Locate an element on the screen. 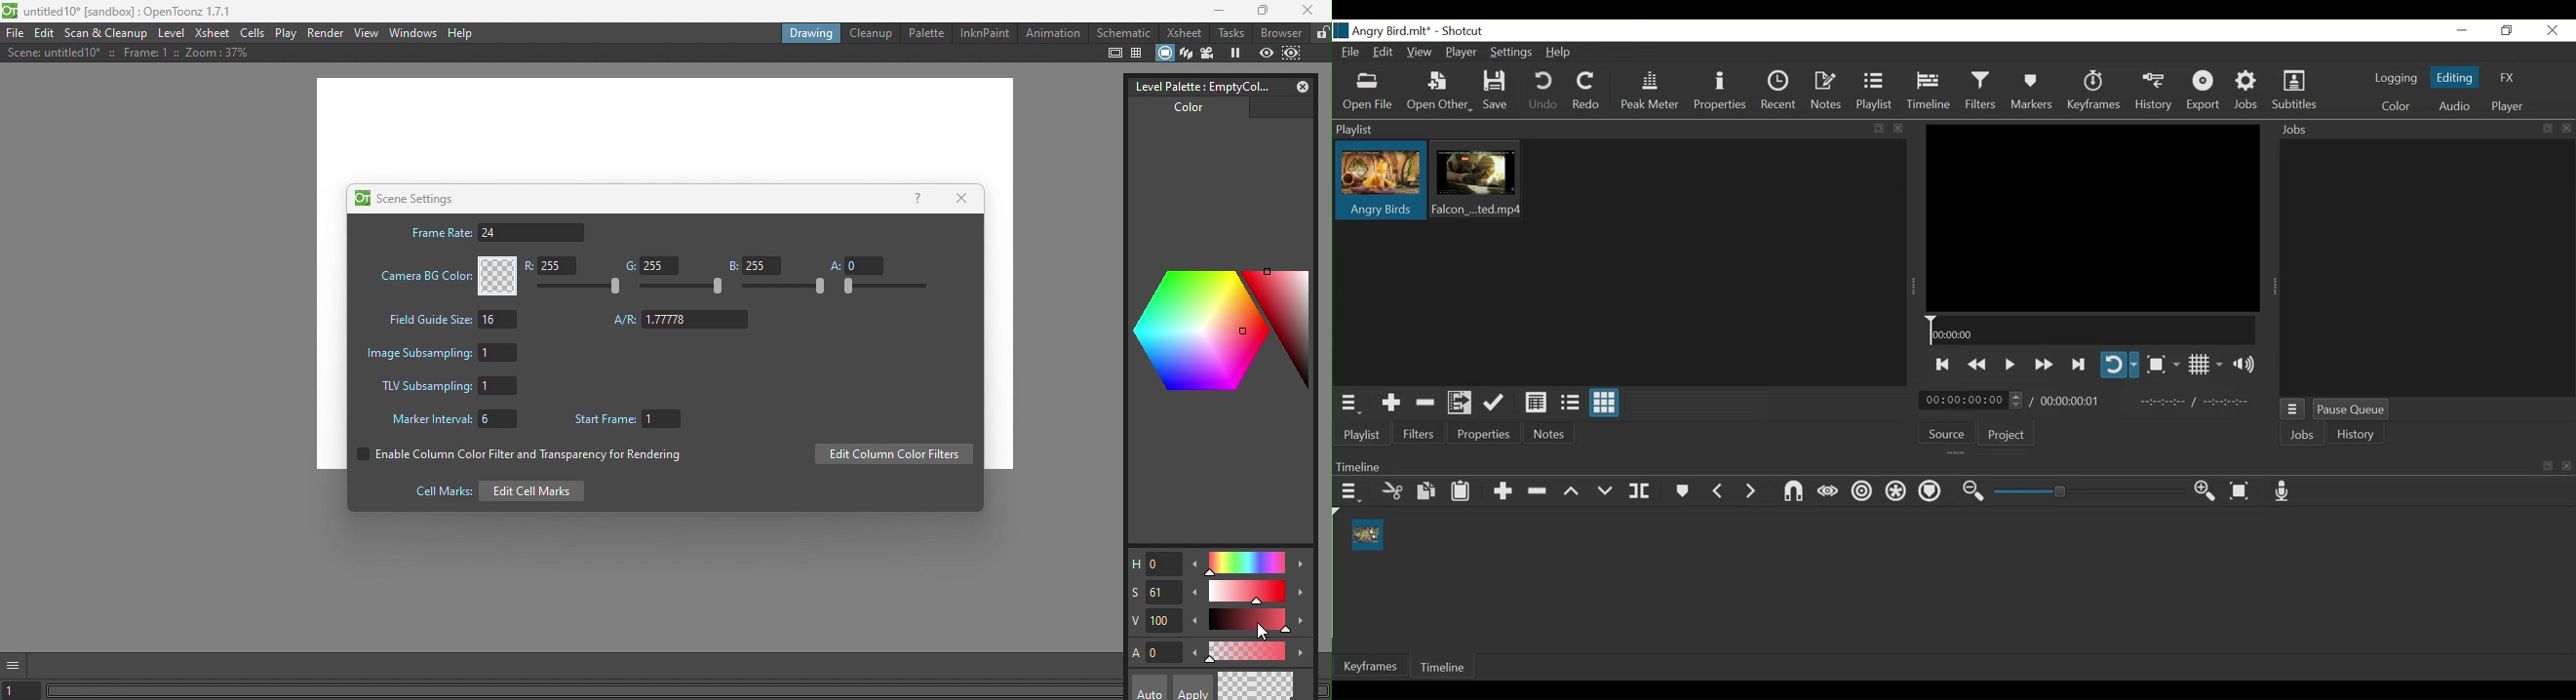 This screenshot has height=700, width=2576. Player is located at coordinates (2508, 104).